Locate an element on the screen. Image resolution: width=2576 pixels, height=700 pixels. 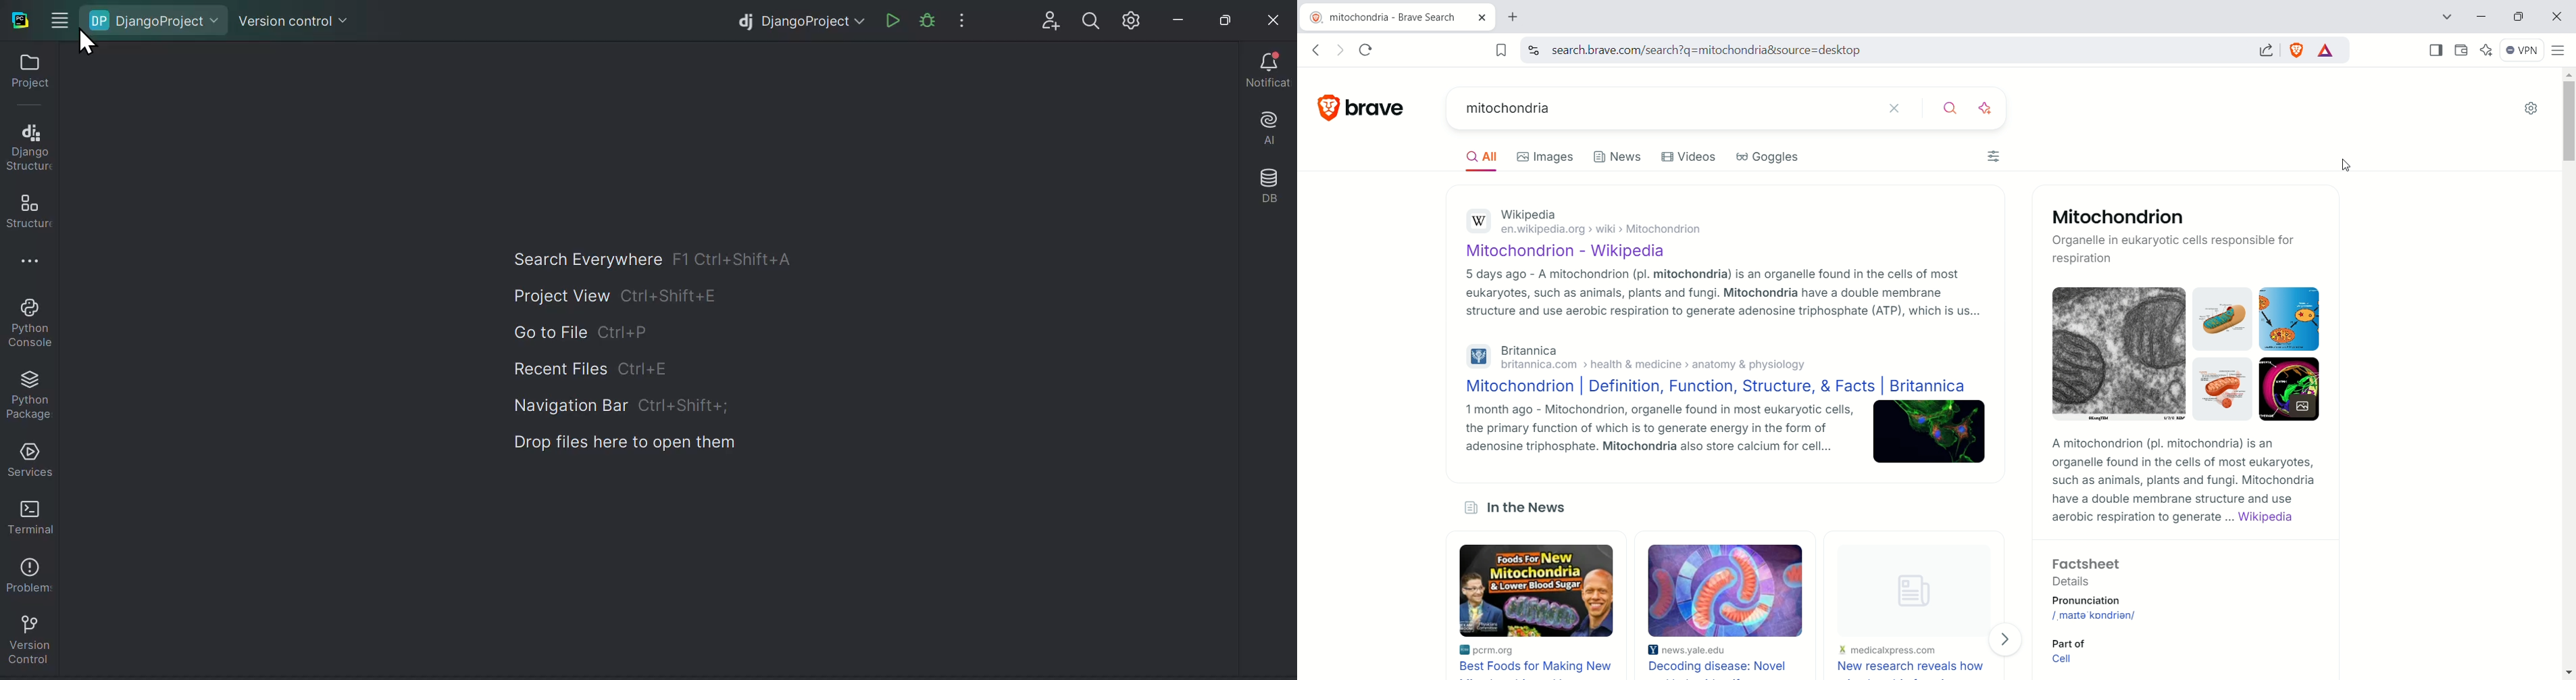
click to go back,  hold to see history is located at coordinates (1316, 50).